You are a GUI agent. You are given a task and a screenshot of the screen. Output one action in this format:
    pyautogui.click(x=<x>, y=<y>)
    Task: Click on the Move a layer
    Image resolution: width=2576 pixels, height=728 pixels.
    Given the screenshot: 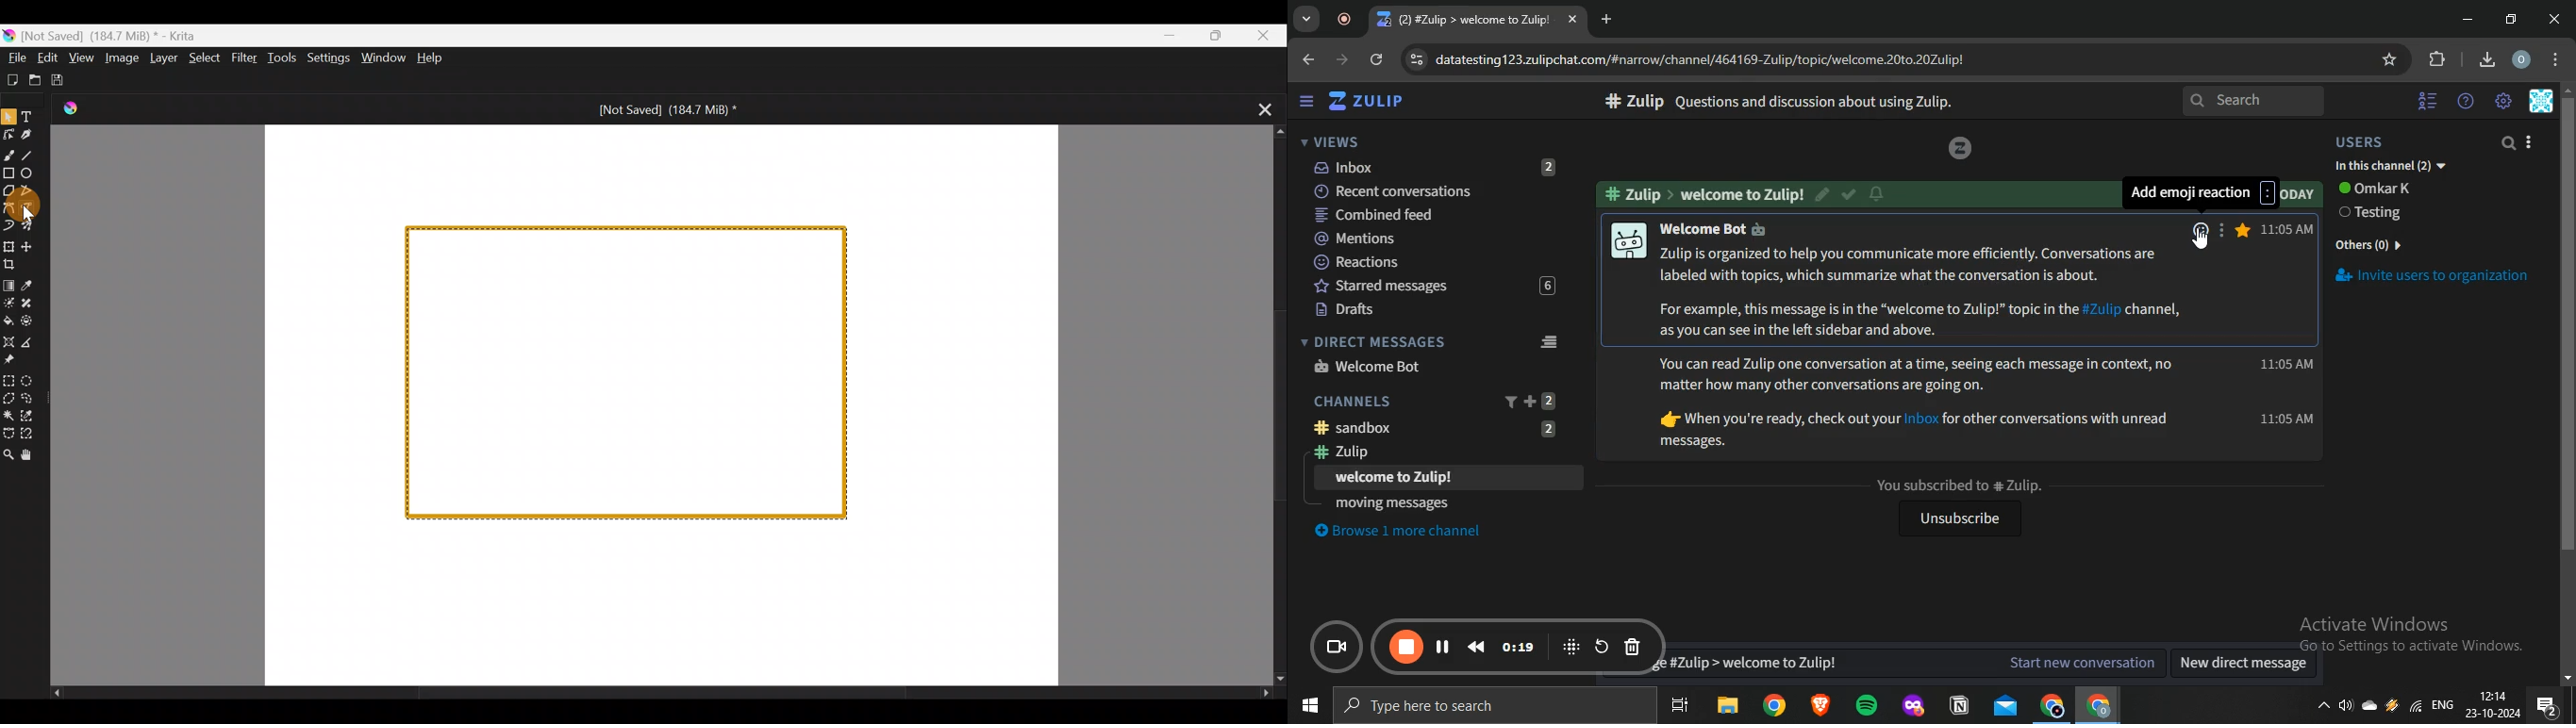 What is the action you would take?
    pyautogui.click(x=30, y=248)
    